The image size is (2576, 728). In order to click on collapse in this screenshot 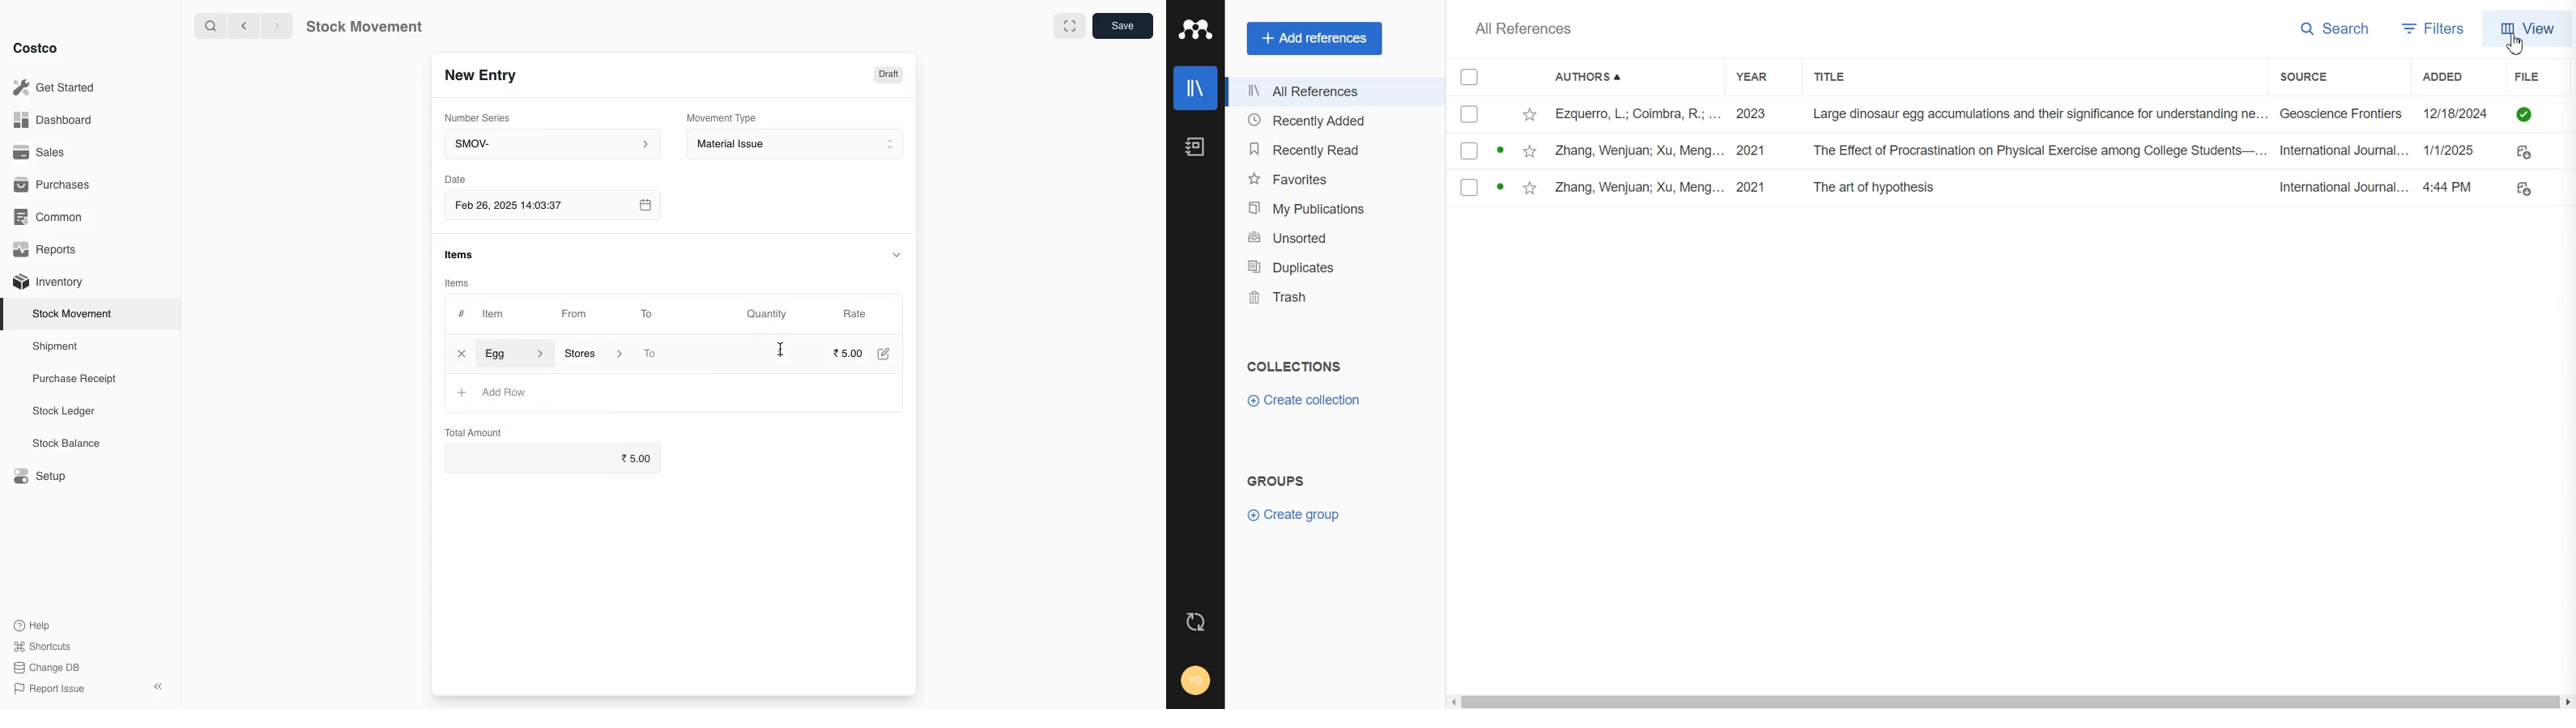, I will do `click(157, 686)`.